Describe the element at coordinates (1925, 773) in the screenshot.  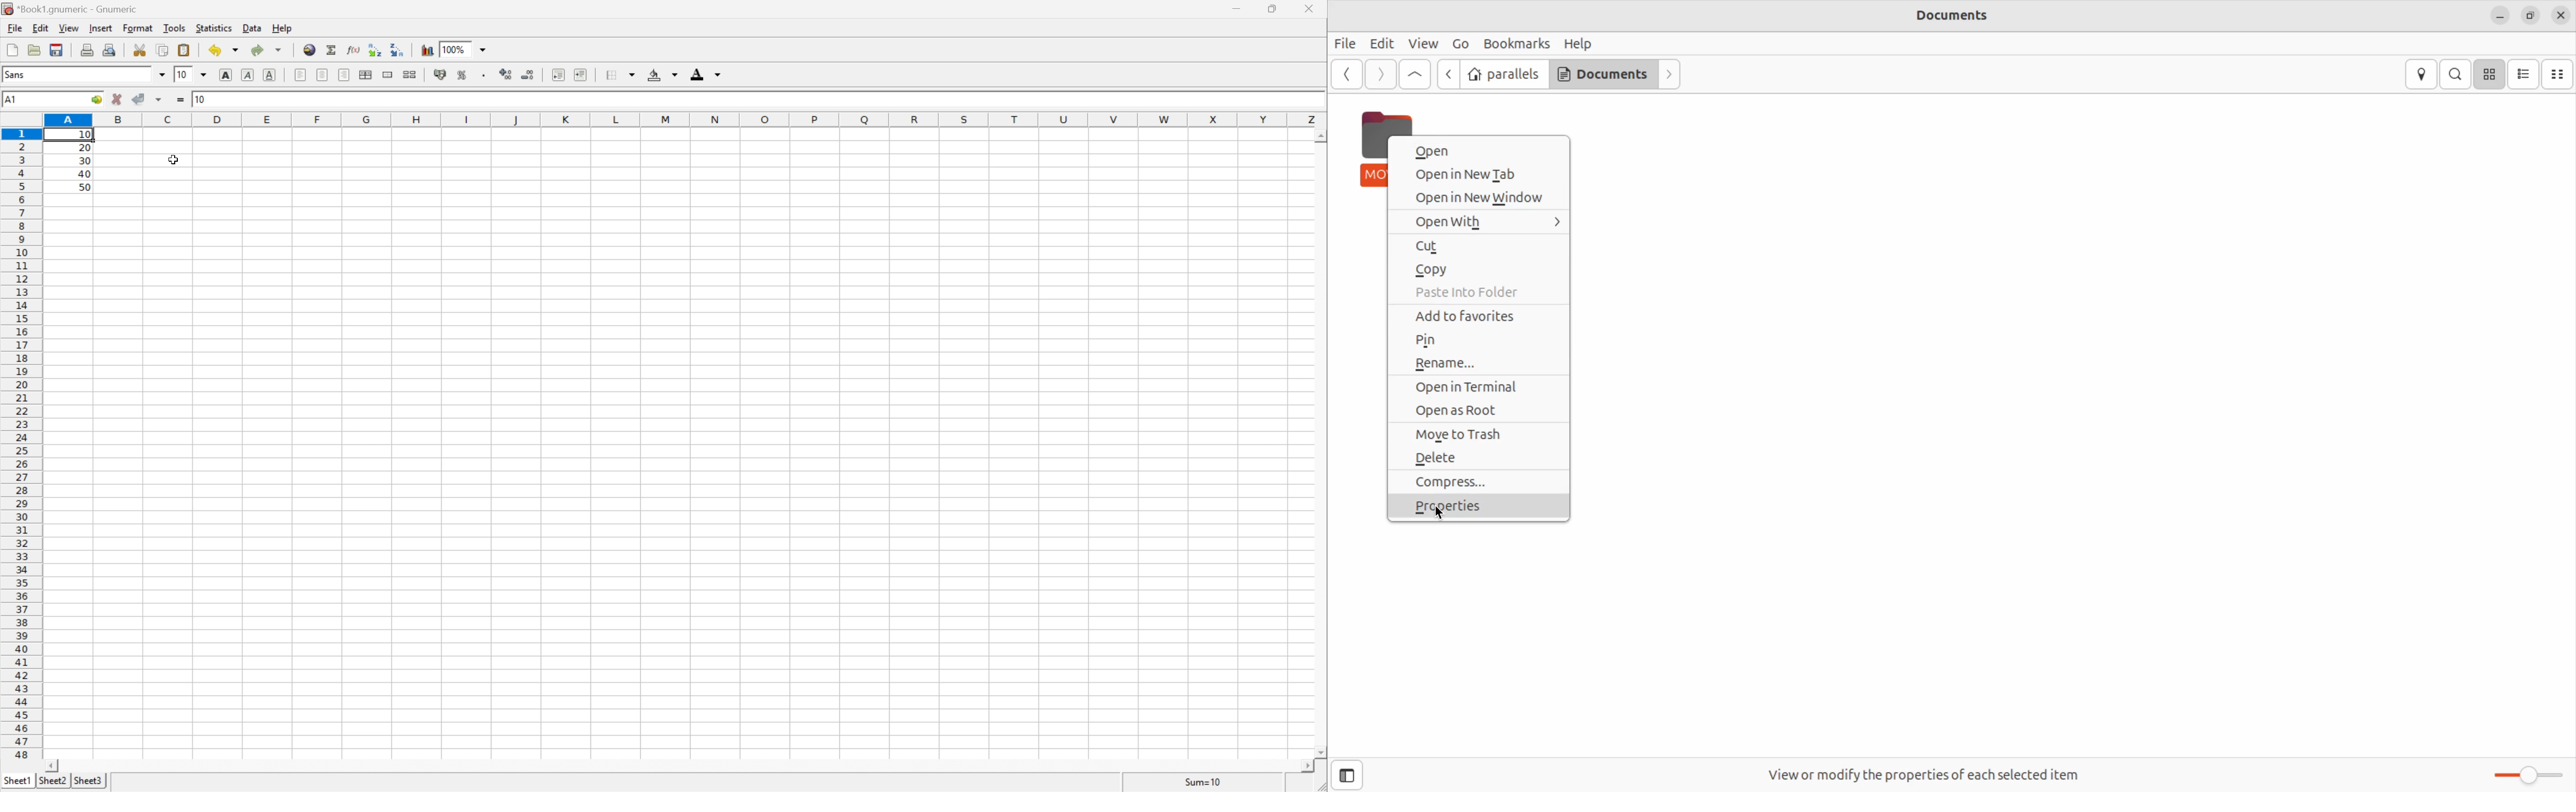
I see `View or modify the properties of each selected item` at that location.